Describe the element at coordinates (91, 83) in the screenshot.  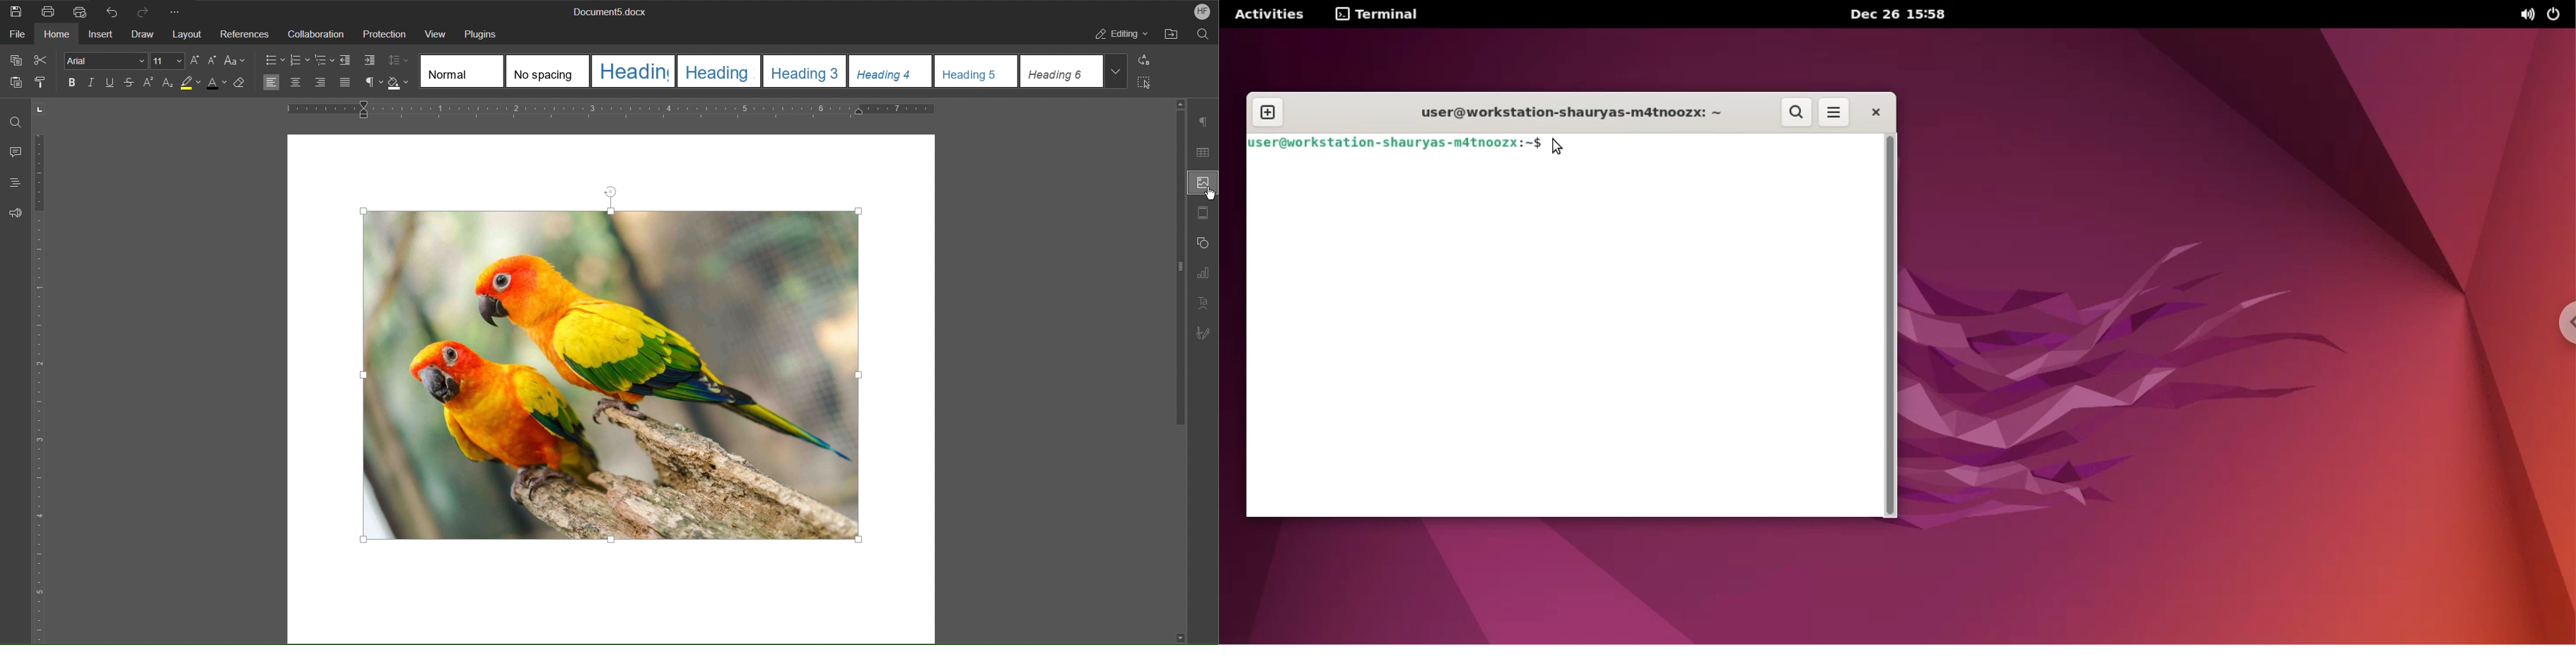
I see `Italic` at that location.